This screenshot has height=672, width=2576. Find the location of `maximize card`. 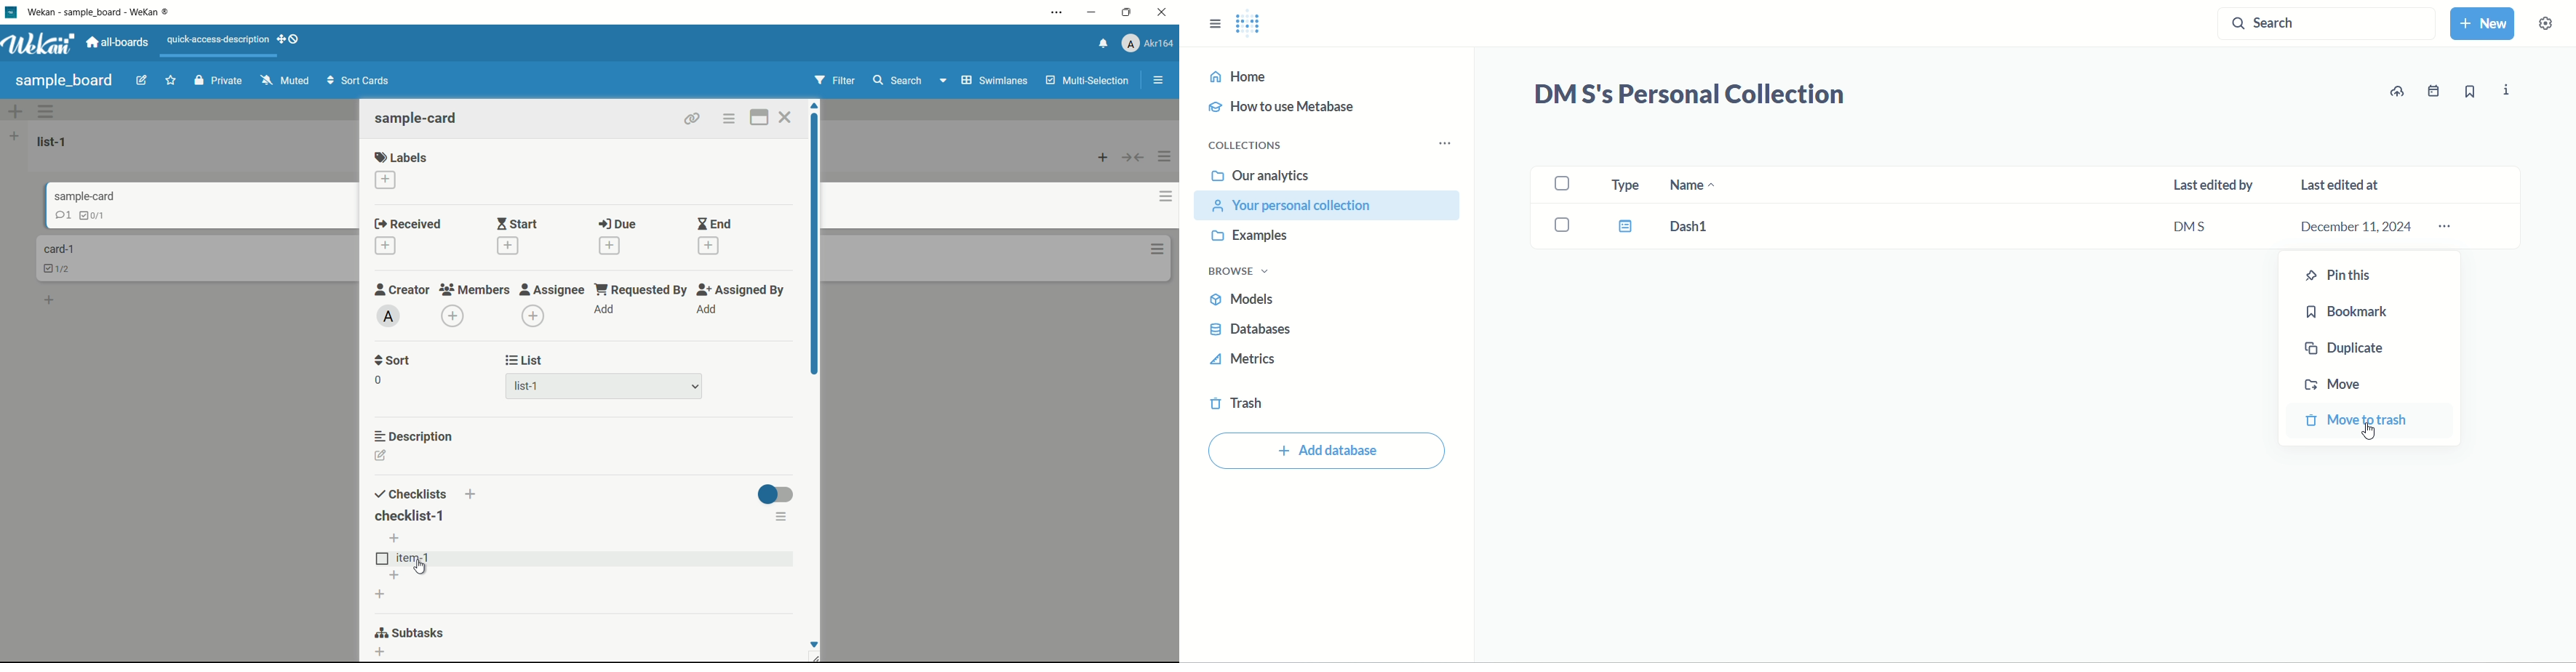

maximize card is located at coordinates (760, 117).